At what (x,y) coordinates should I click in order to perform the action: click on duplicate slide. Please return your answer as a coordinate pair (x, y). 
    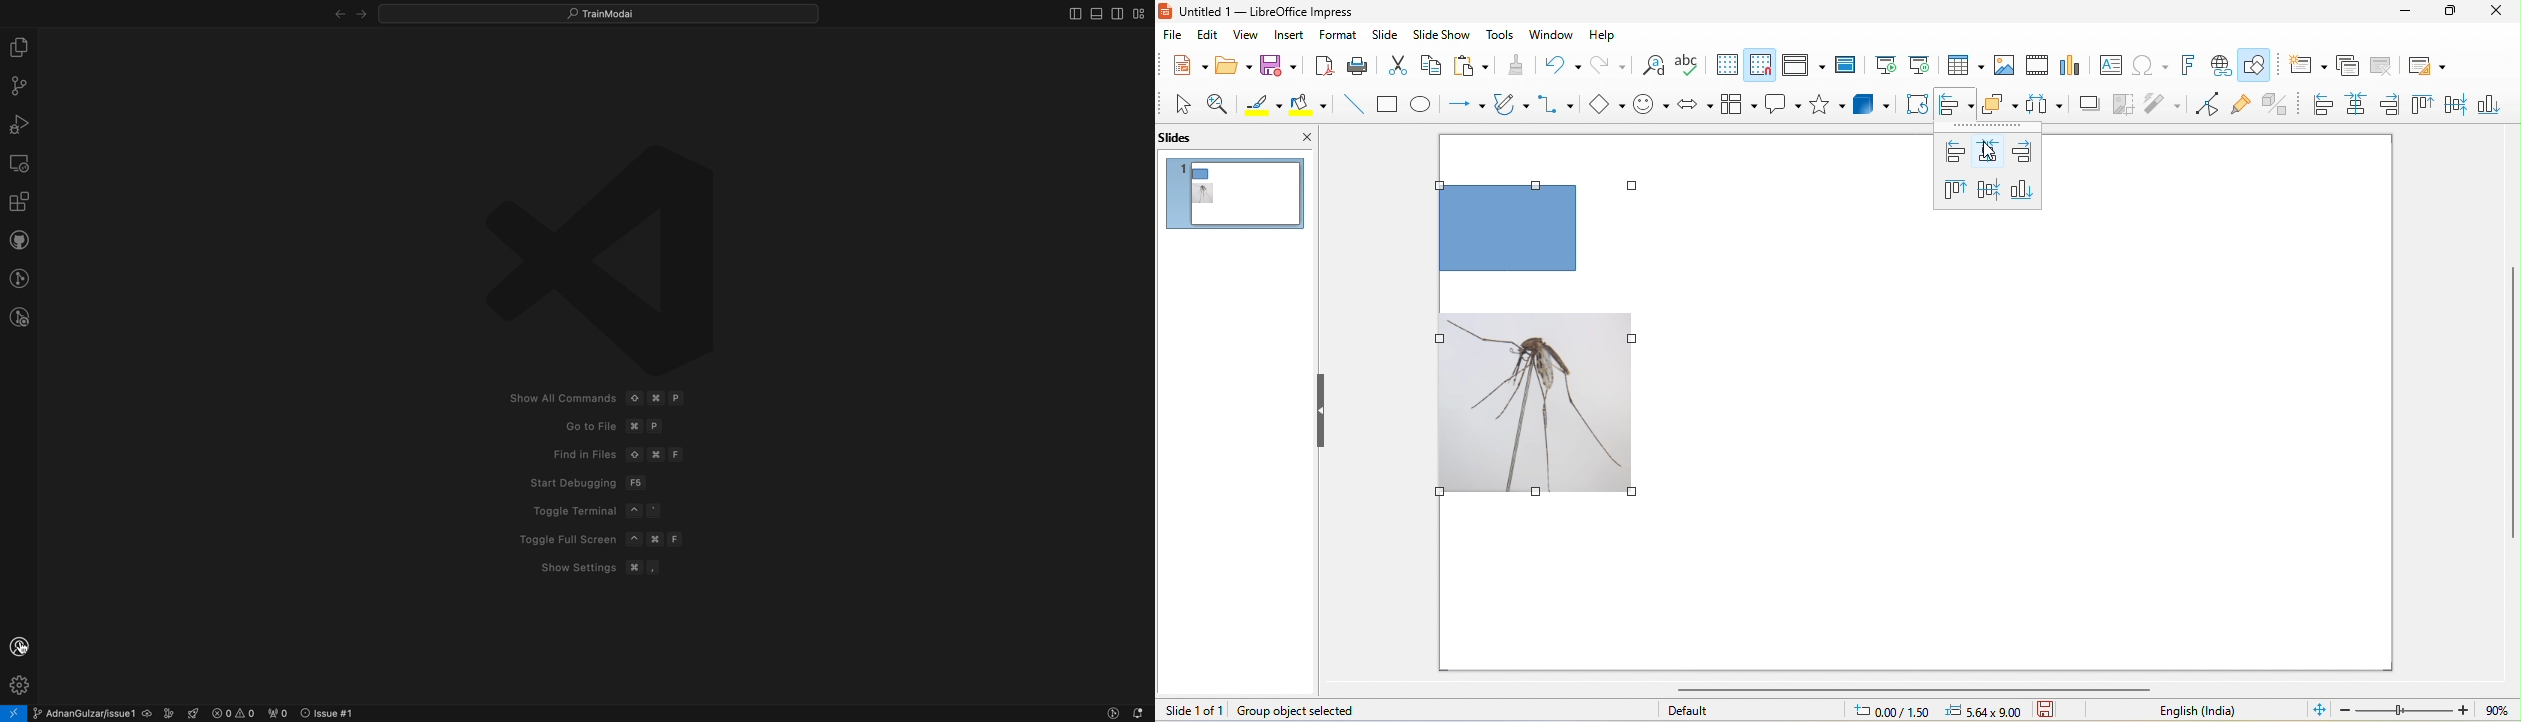
    Looking at the image, I should click on (2341, 66).